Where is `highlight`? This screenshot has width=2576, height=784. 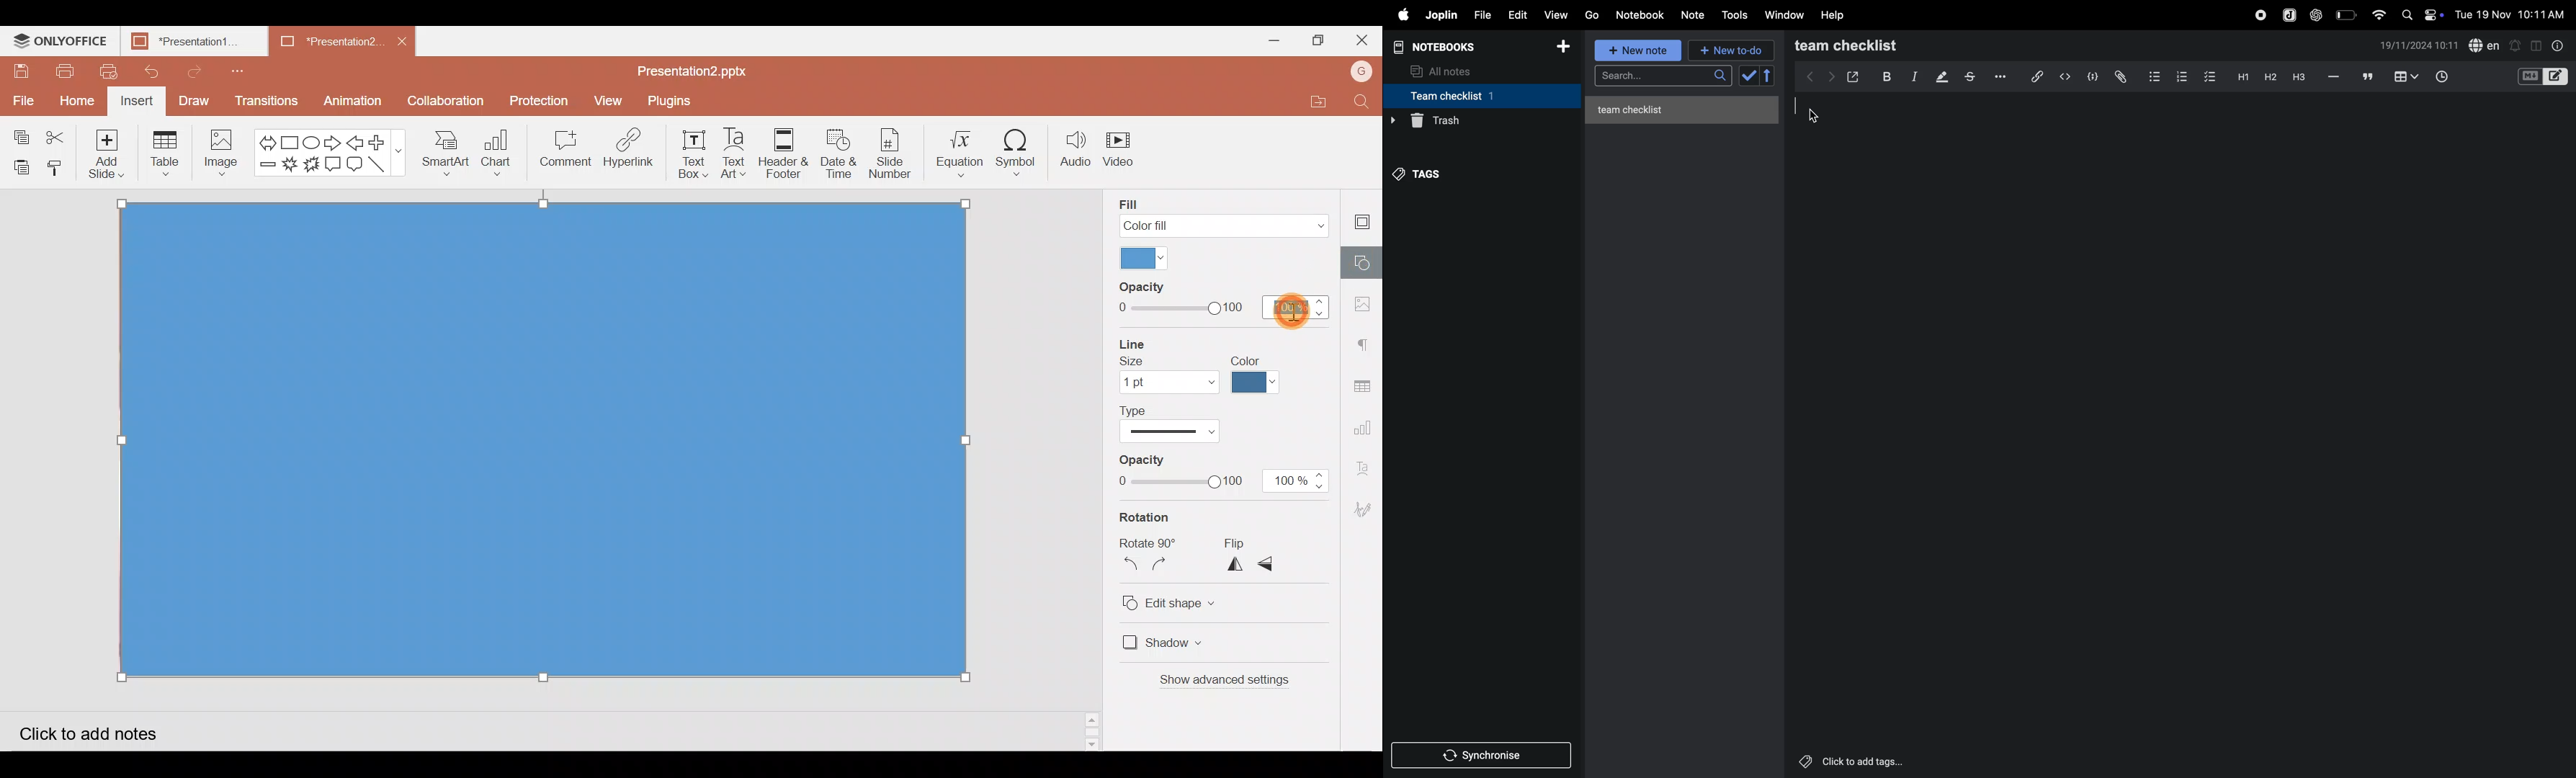
highlight is located at coordinates (1941, 77).